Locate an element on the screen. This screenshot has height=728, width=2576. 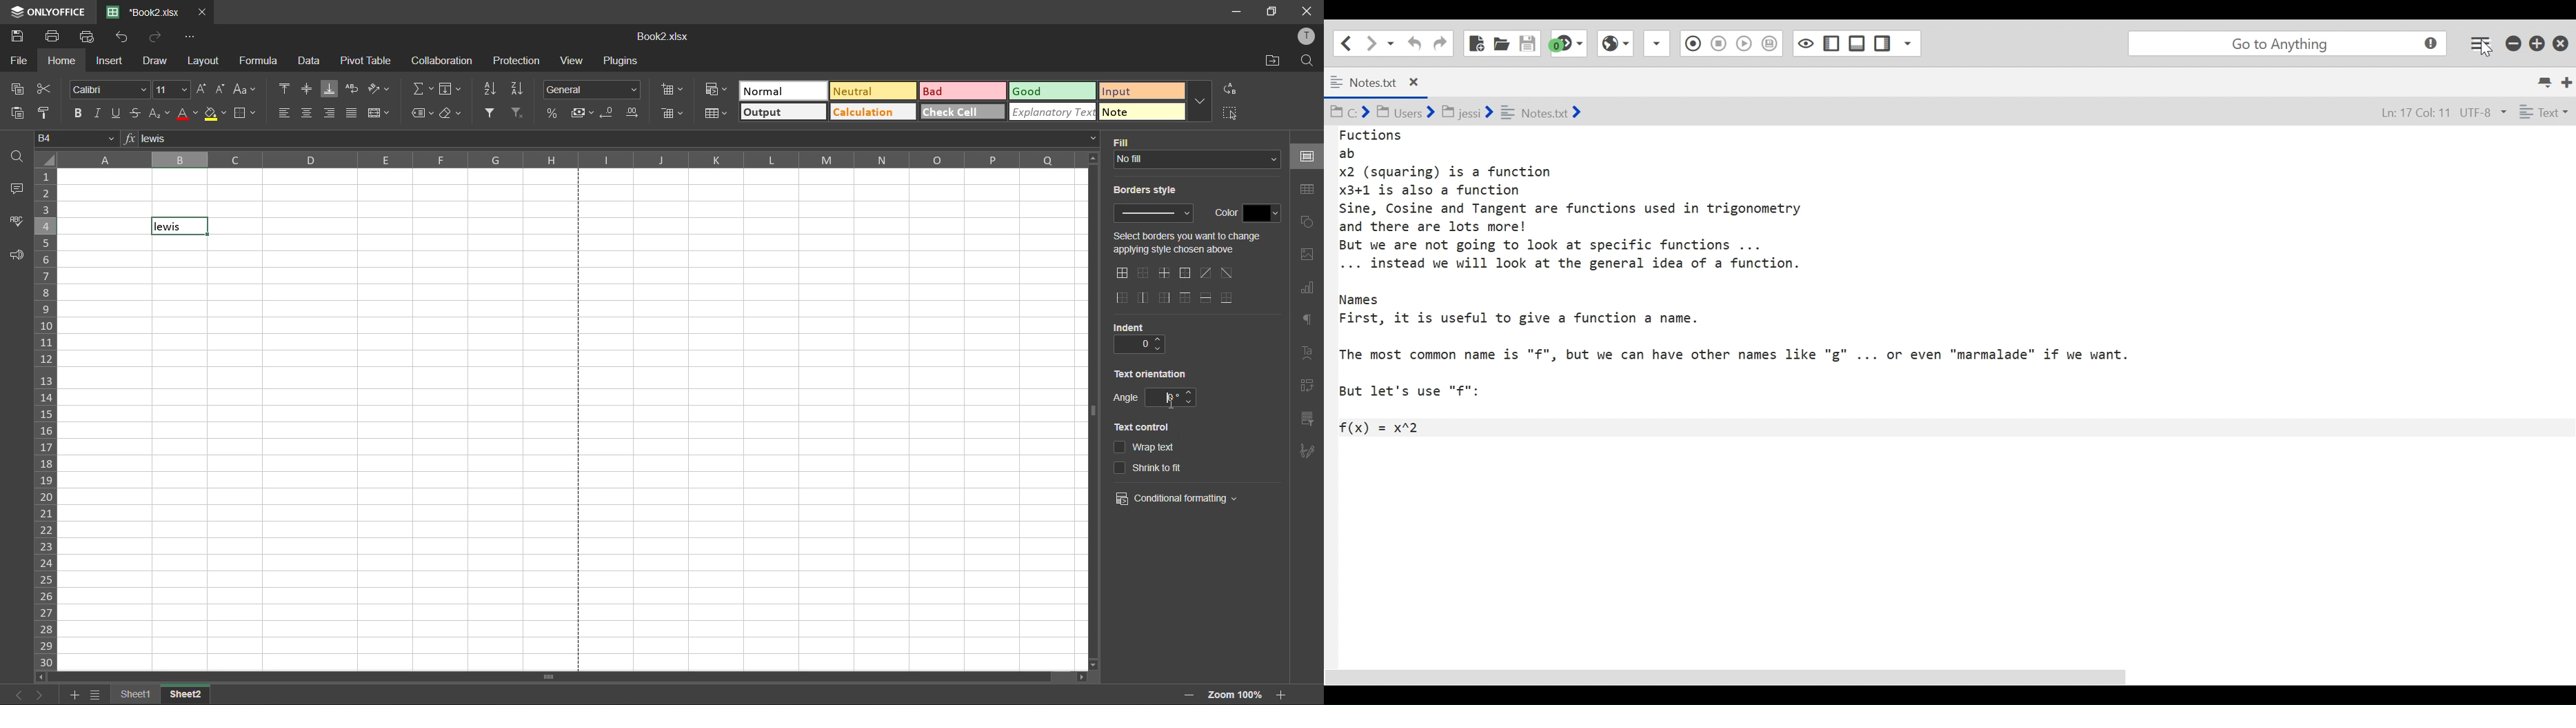
Play Last Macro is located at coordinates (1615, 42).